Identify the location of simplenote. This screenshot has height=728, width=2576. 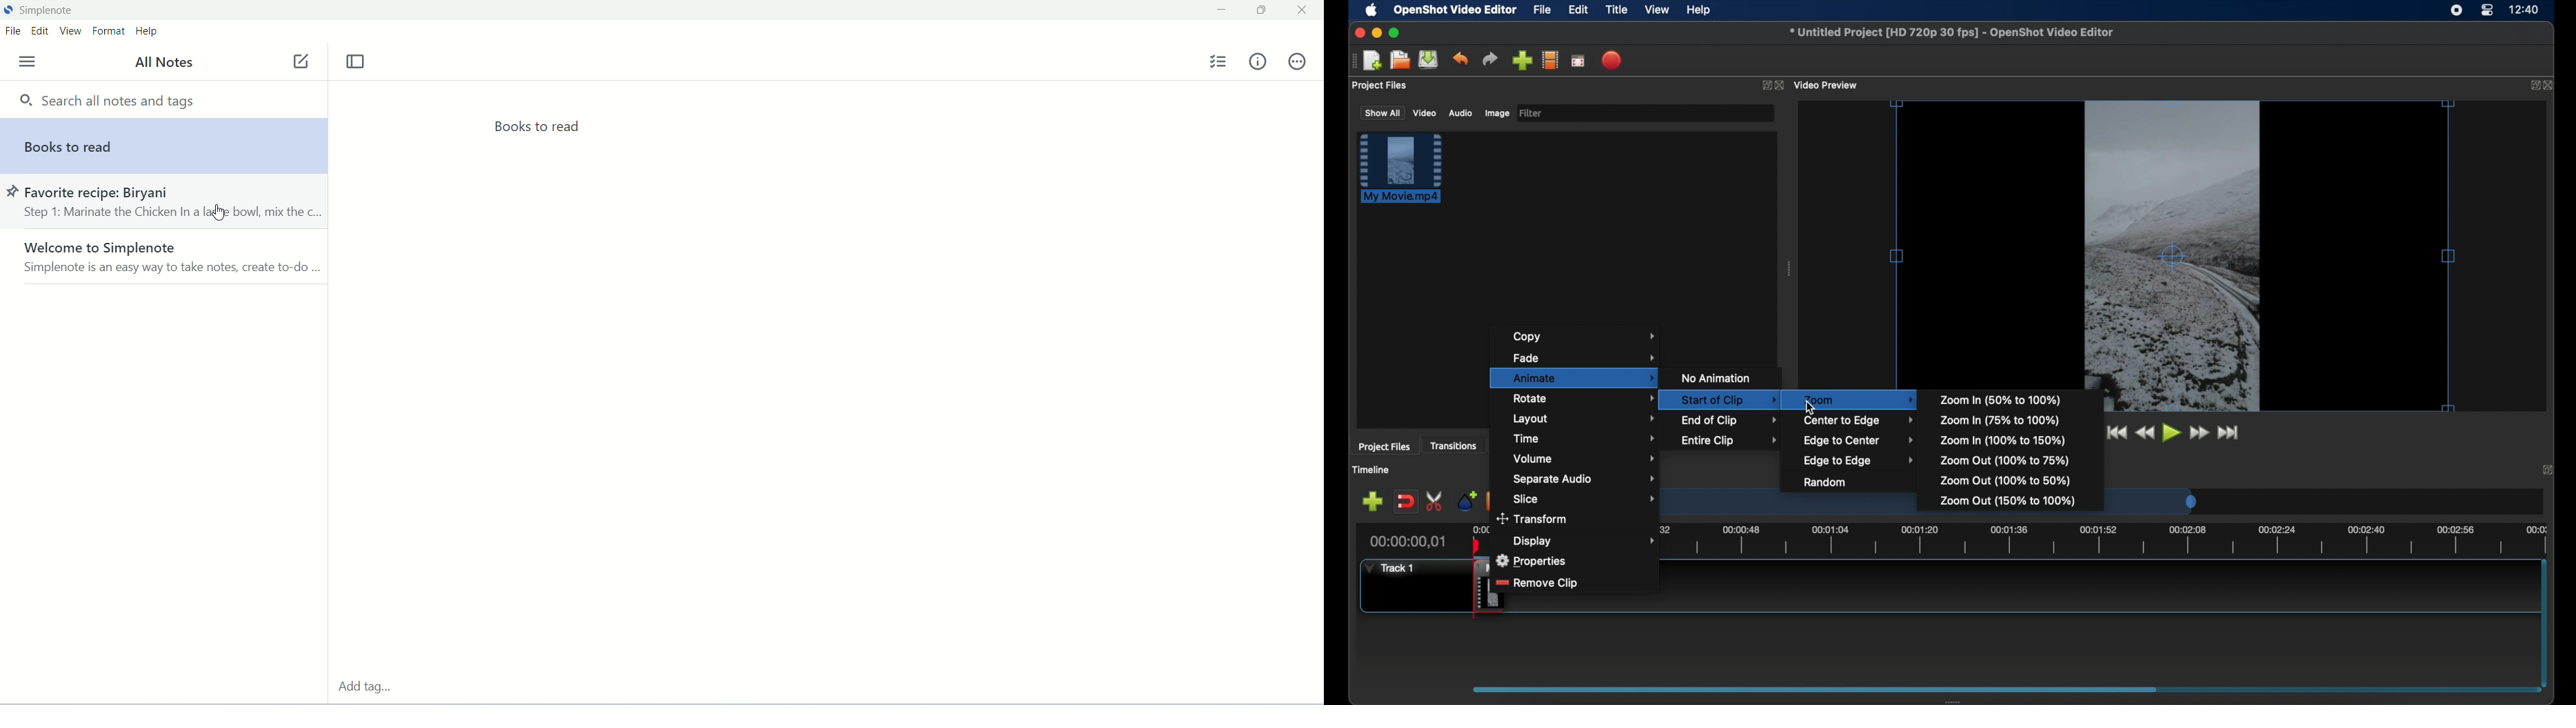
(48, 12).